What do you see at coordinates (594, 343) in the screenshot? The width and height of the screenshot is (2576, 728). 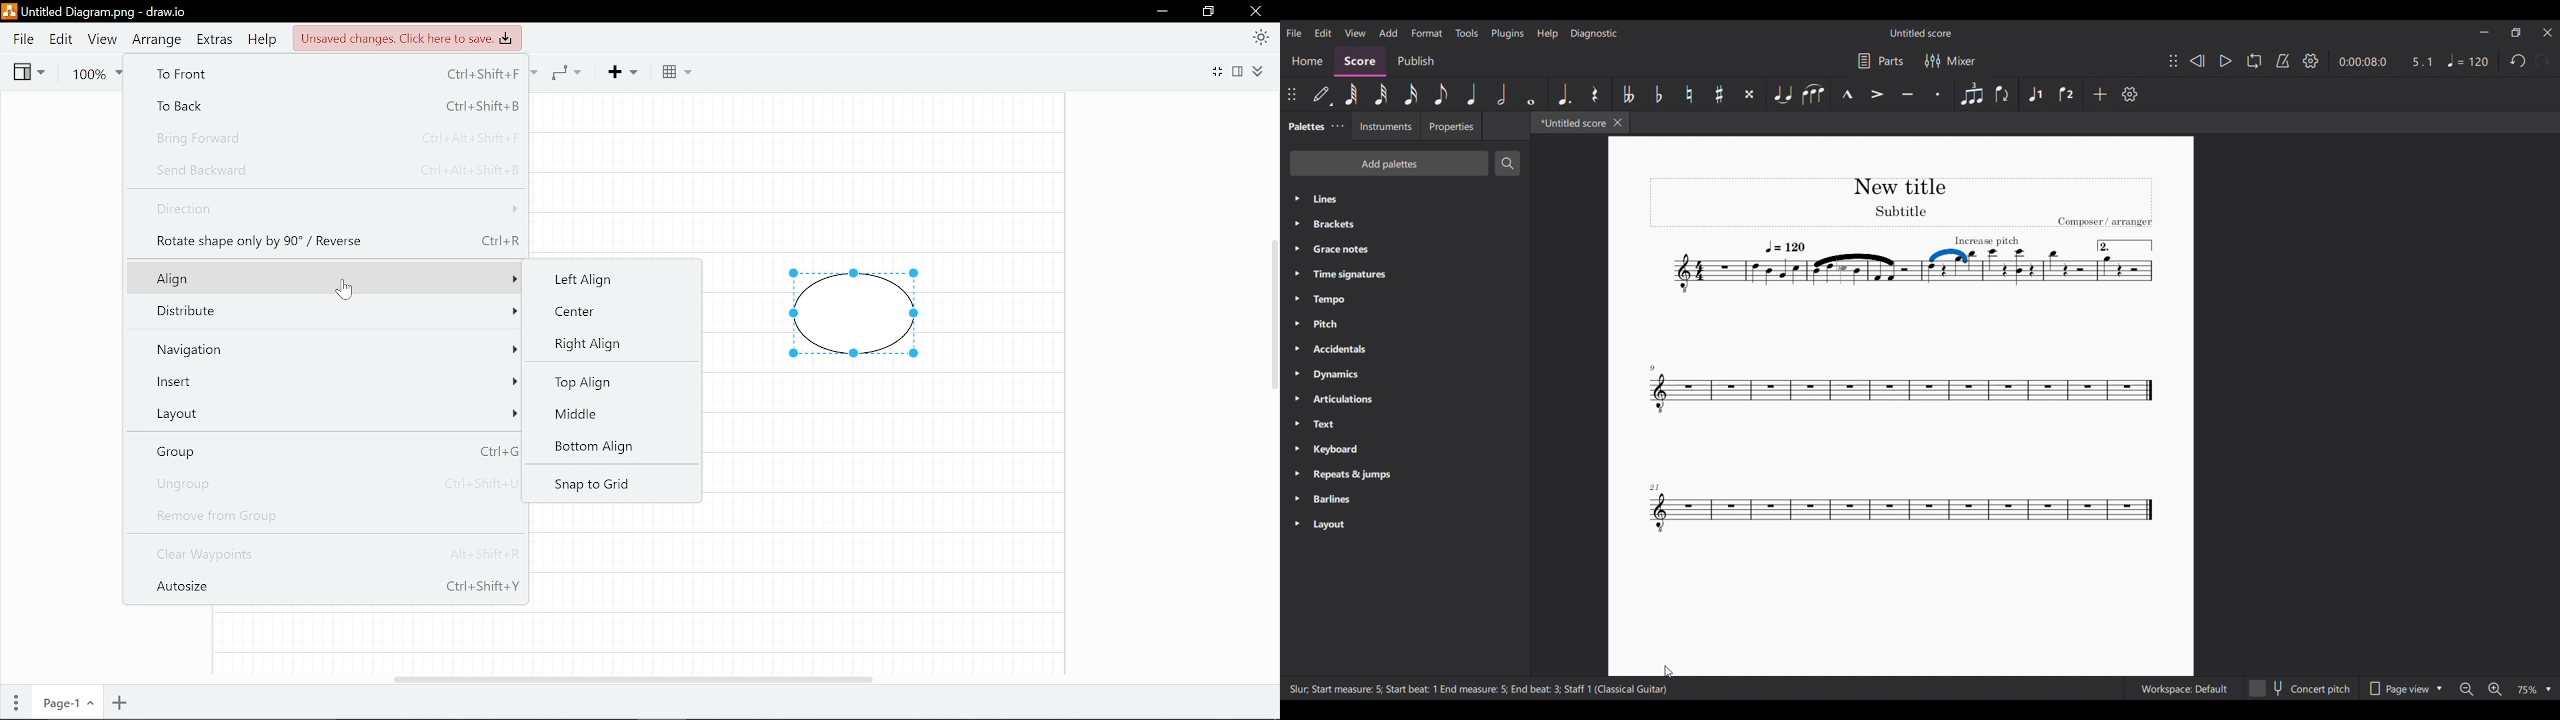 I see `Right align` at bounding box center [594, 343].